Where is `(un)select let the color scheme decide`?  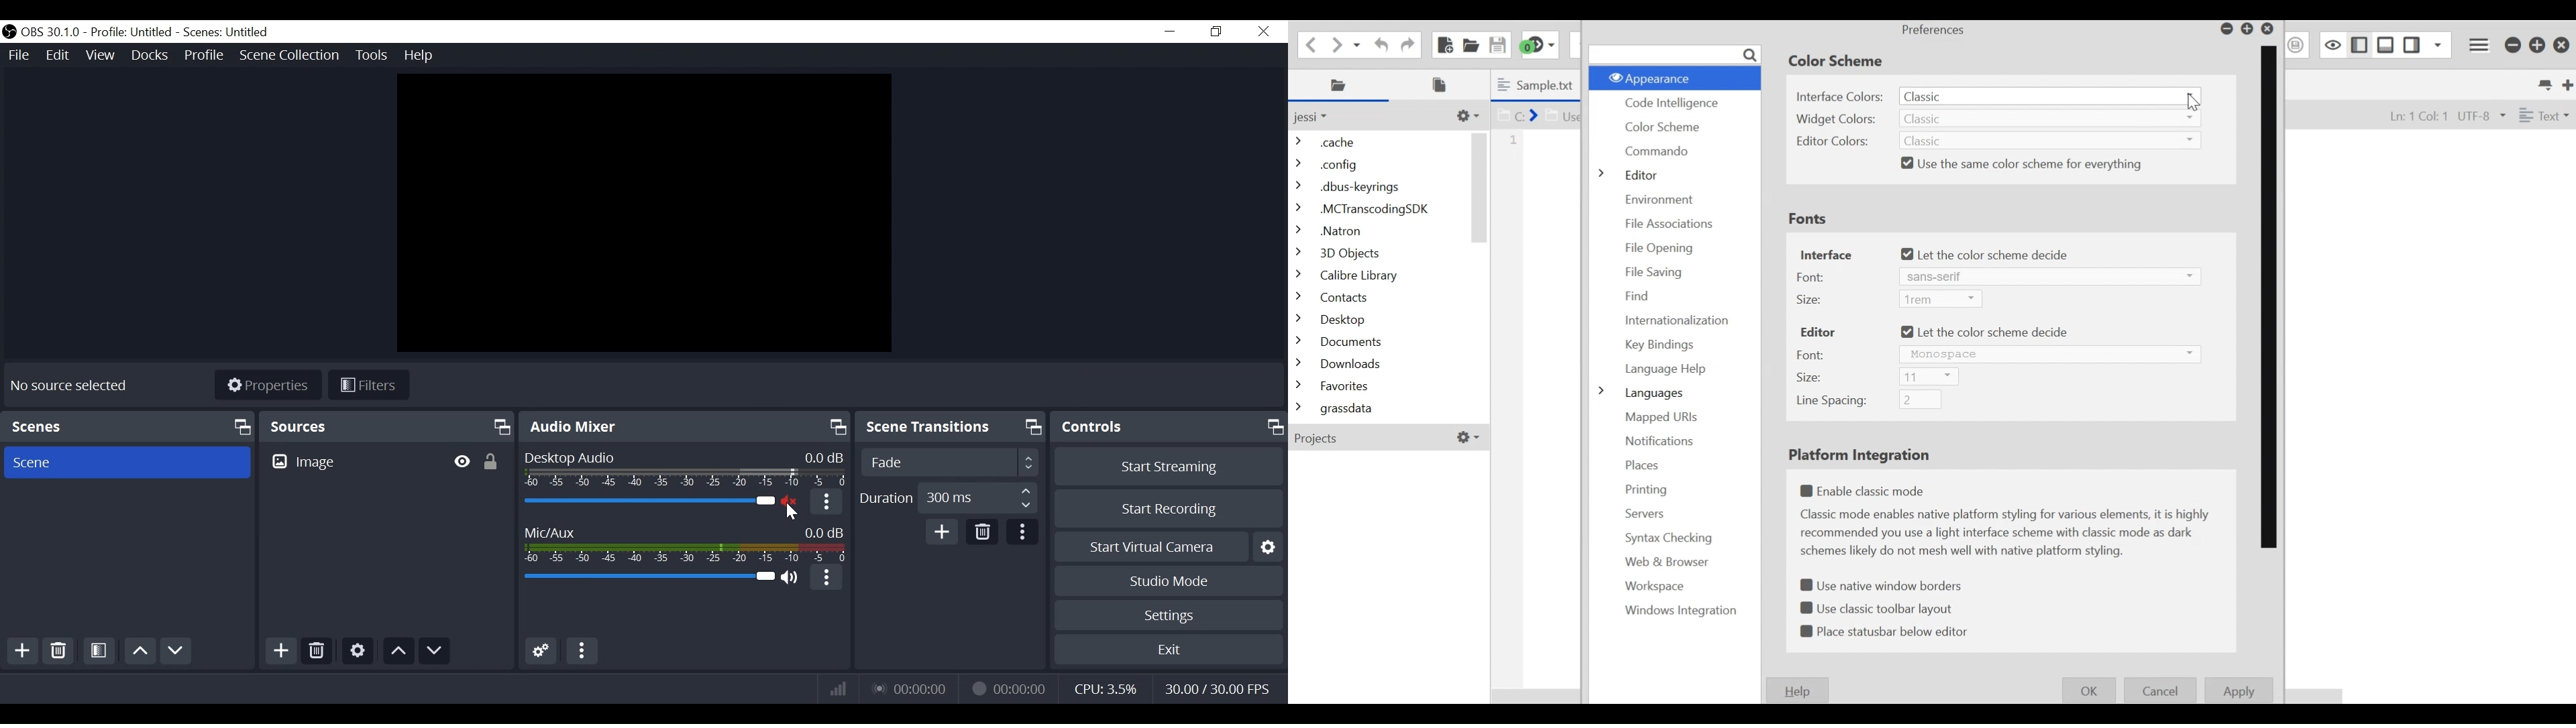 (un)select let the color scheme decide is located at coordinates (1988, 255).